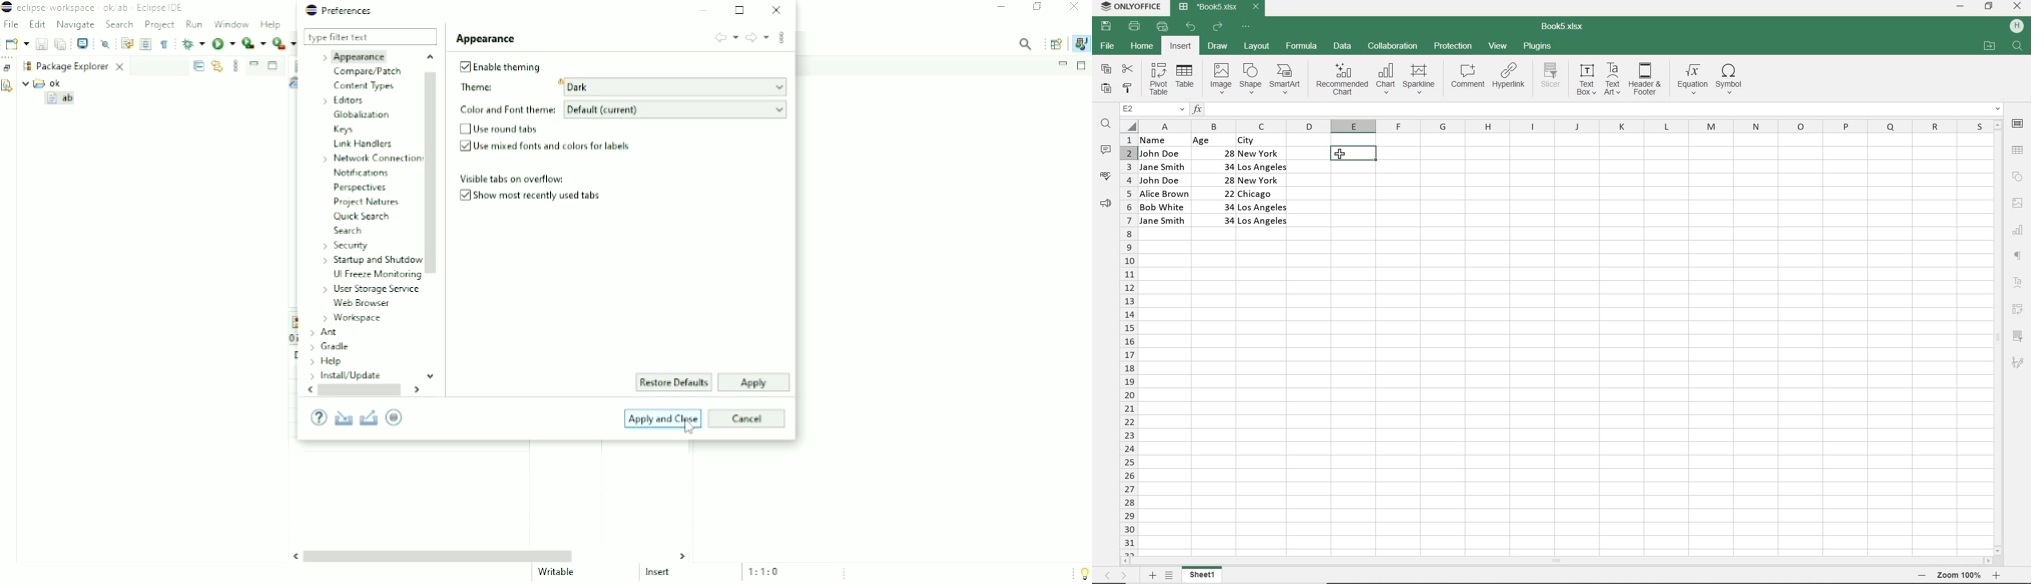 The height and width of the screenshot is (588, 2044). Describe the element at coordinates (1163, 221) in the screenshot. I see `Jane Smith` at that location.